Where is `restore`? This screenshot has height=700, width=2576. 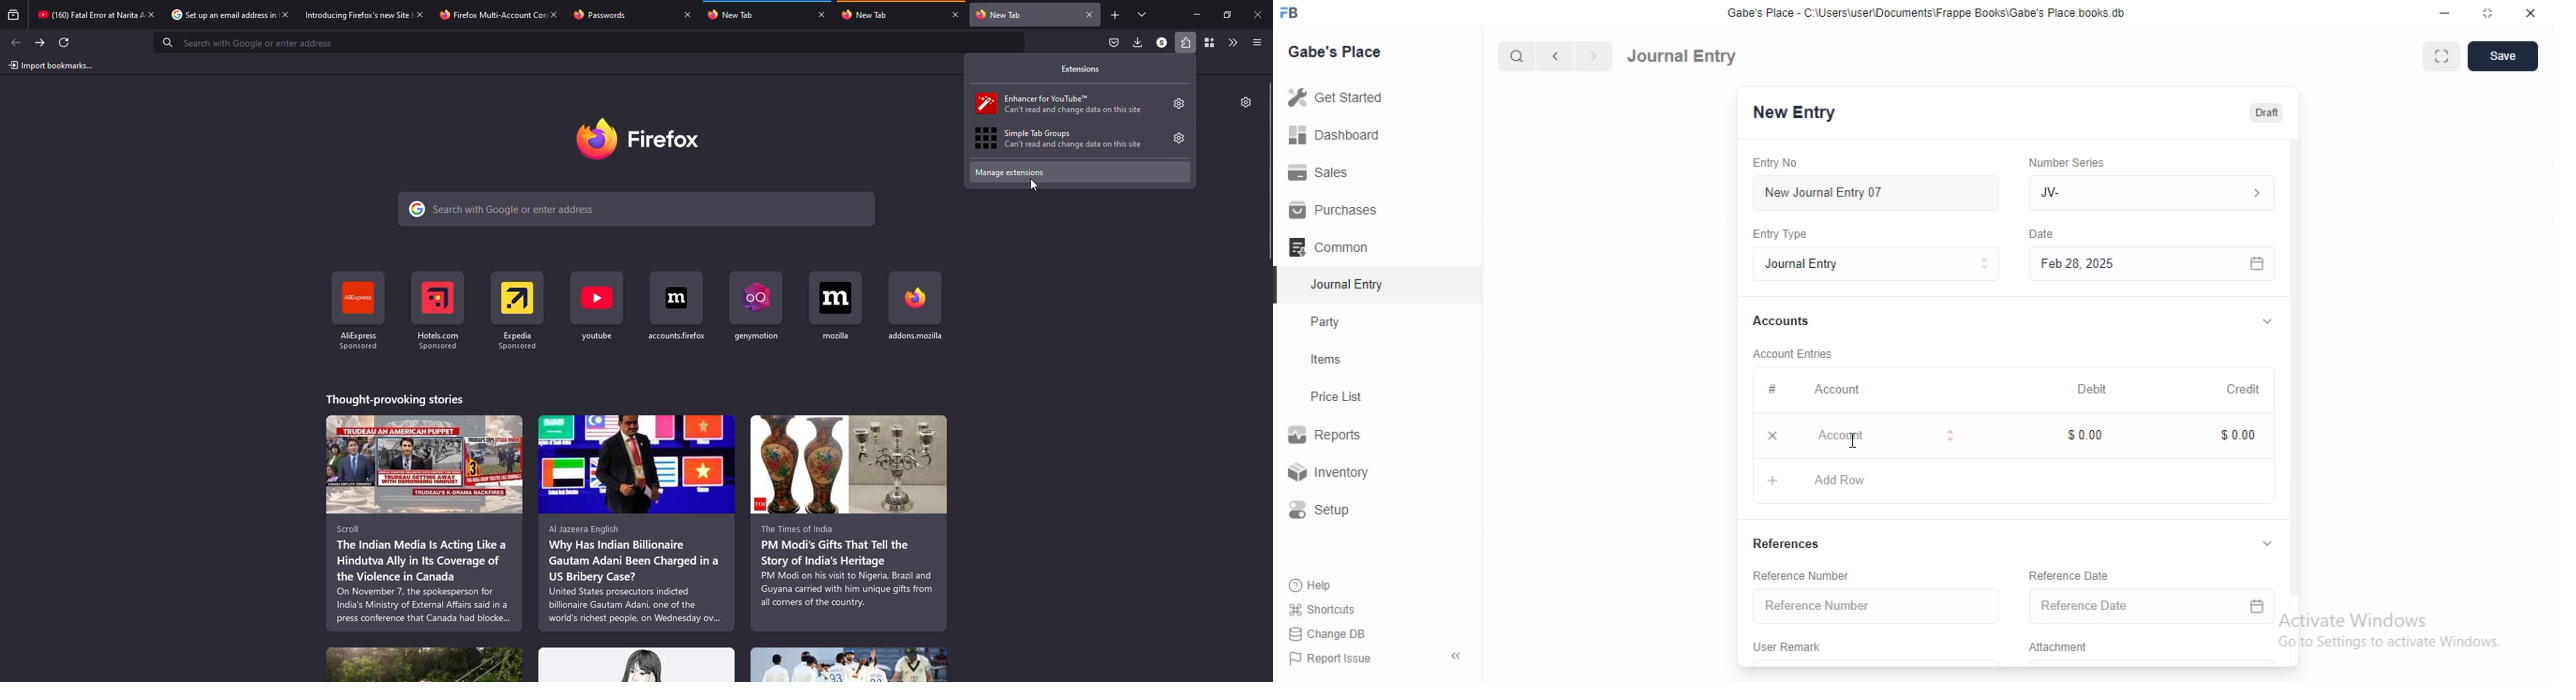
restore is located at coordinates (2486, 12).